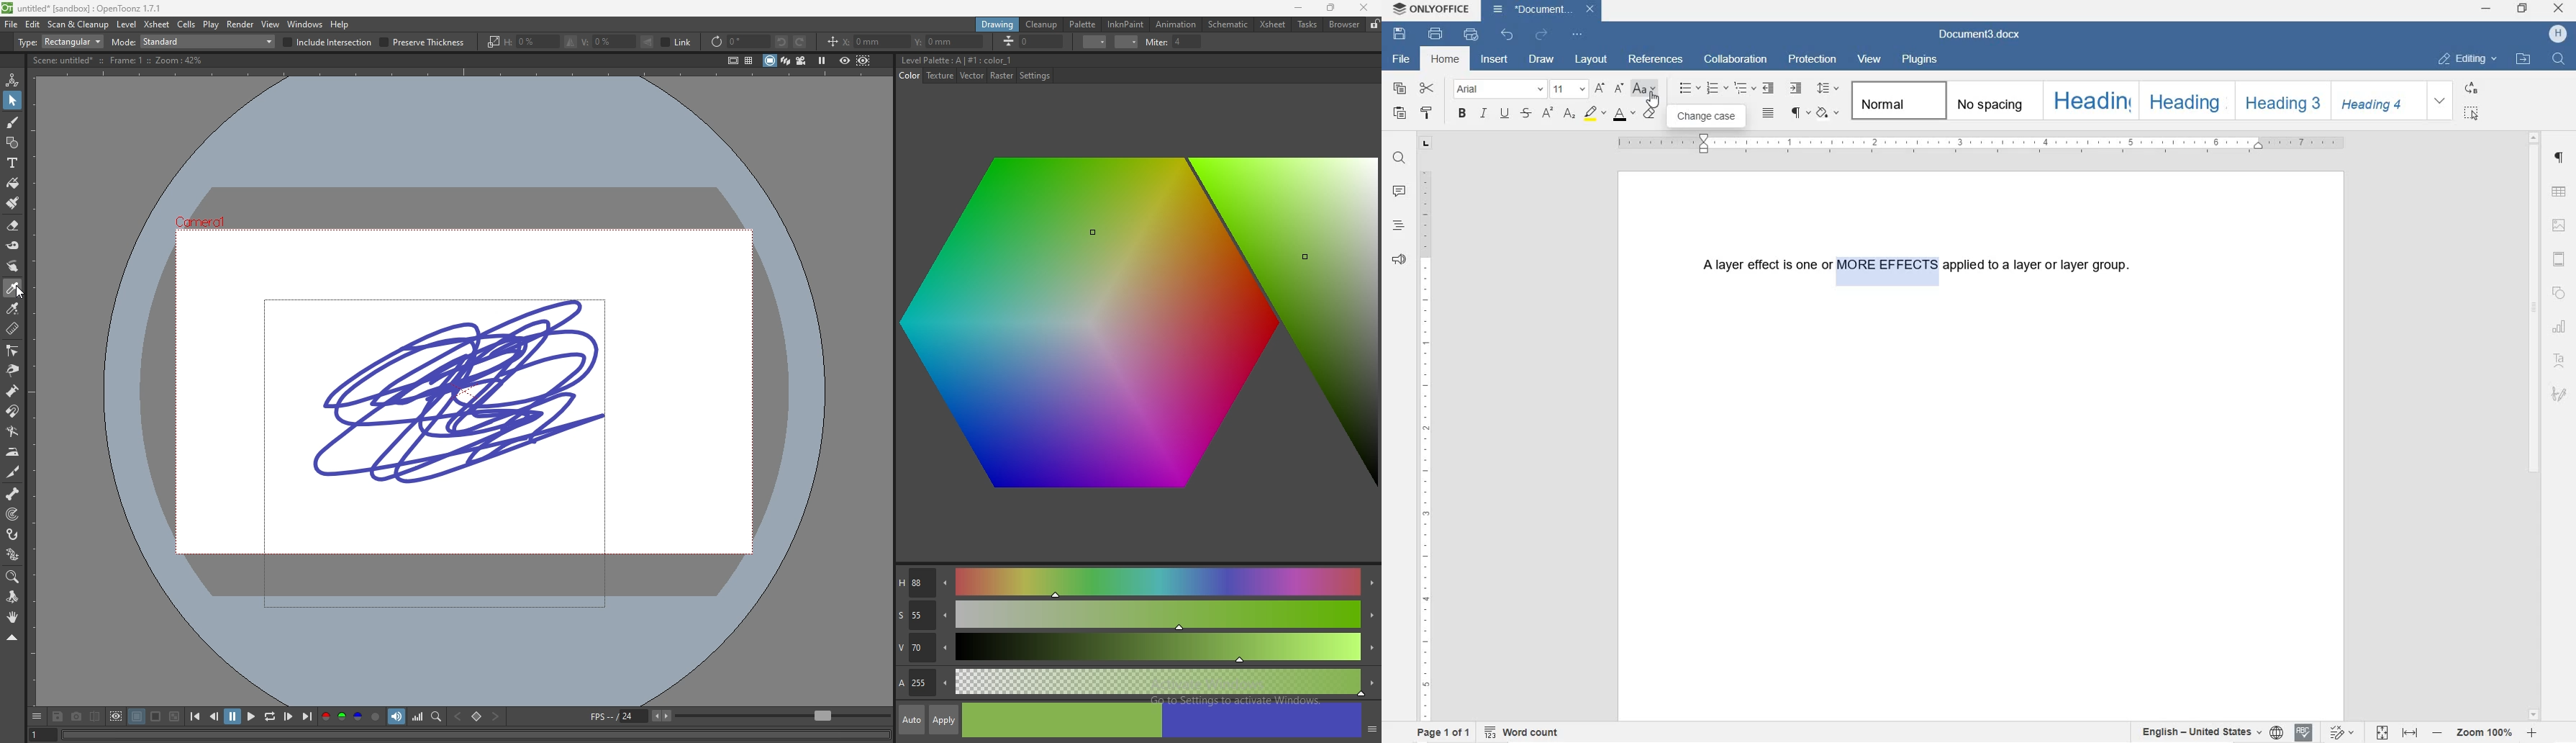  Describe the element at coordinates (2468, 56) in the screenshot. I see `EDITING` at that location.